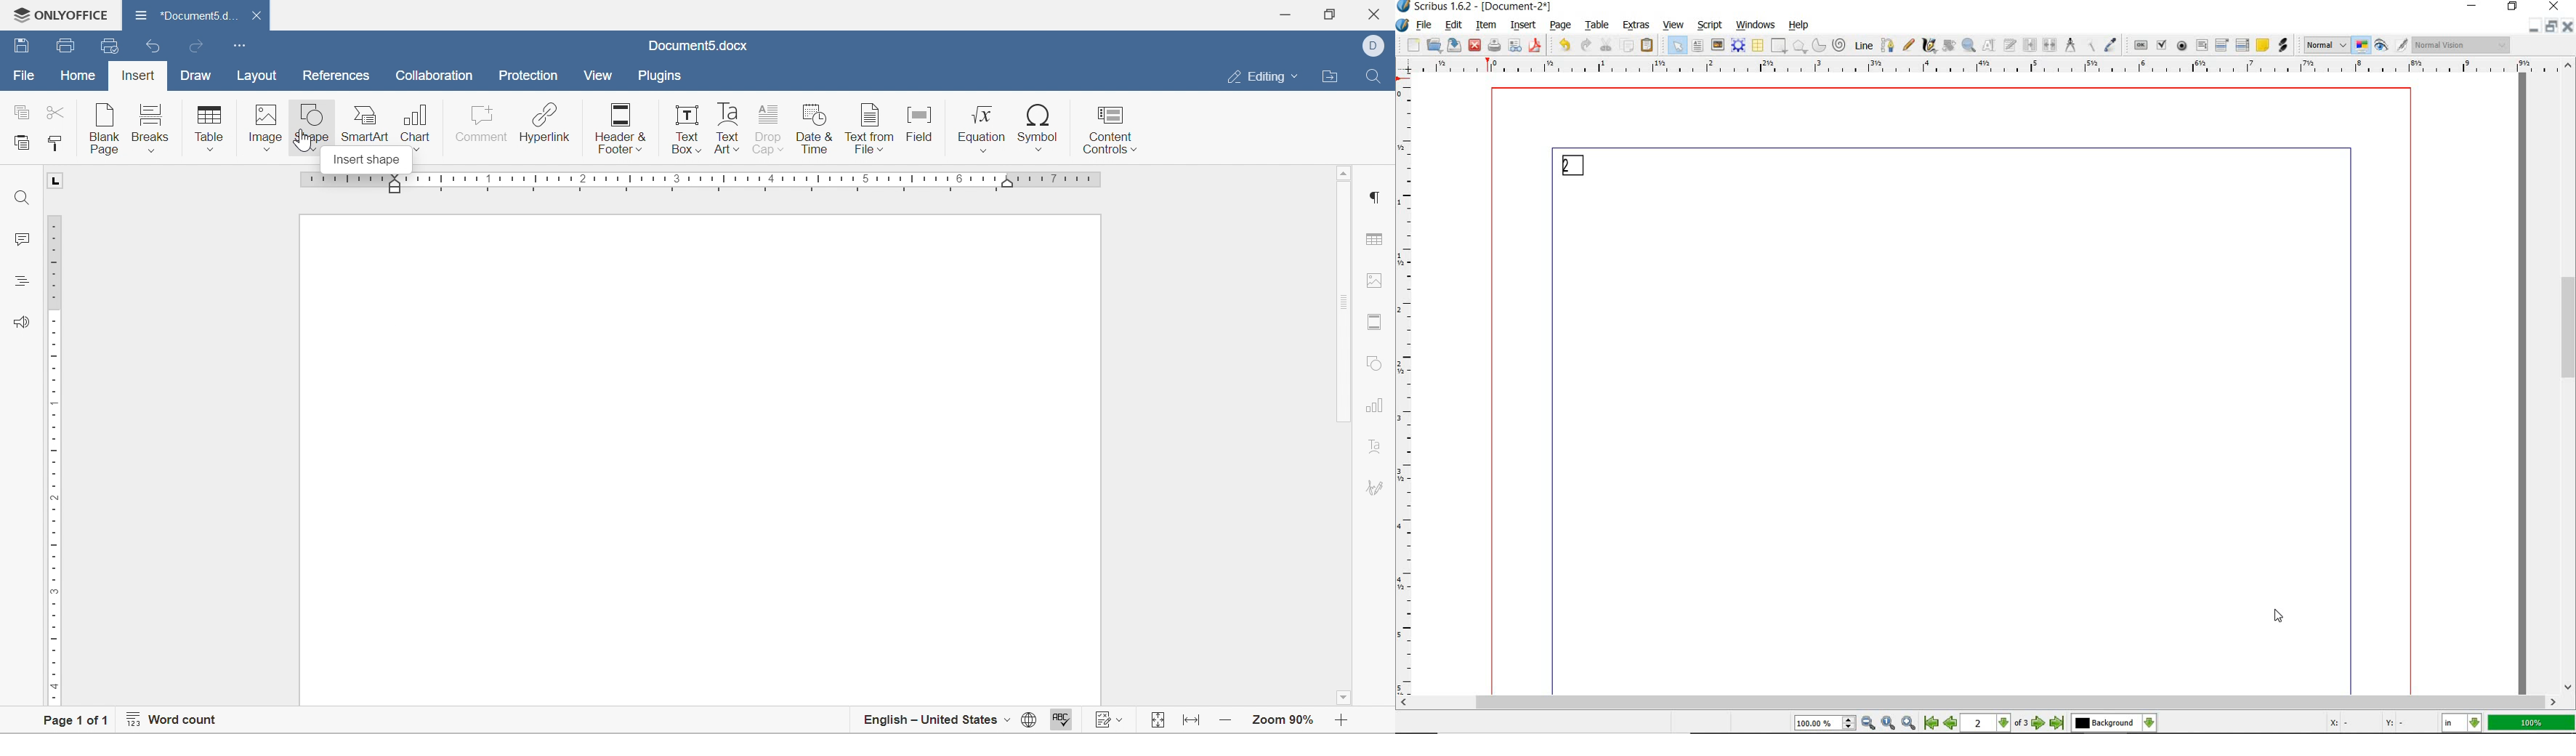 Image resolution: width=2576 pixels, height=756 pixels. I want to click on Vertical Margin, so click(1409, 388).